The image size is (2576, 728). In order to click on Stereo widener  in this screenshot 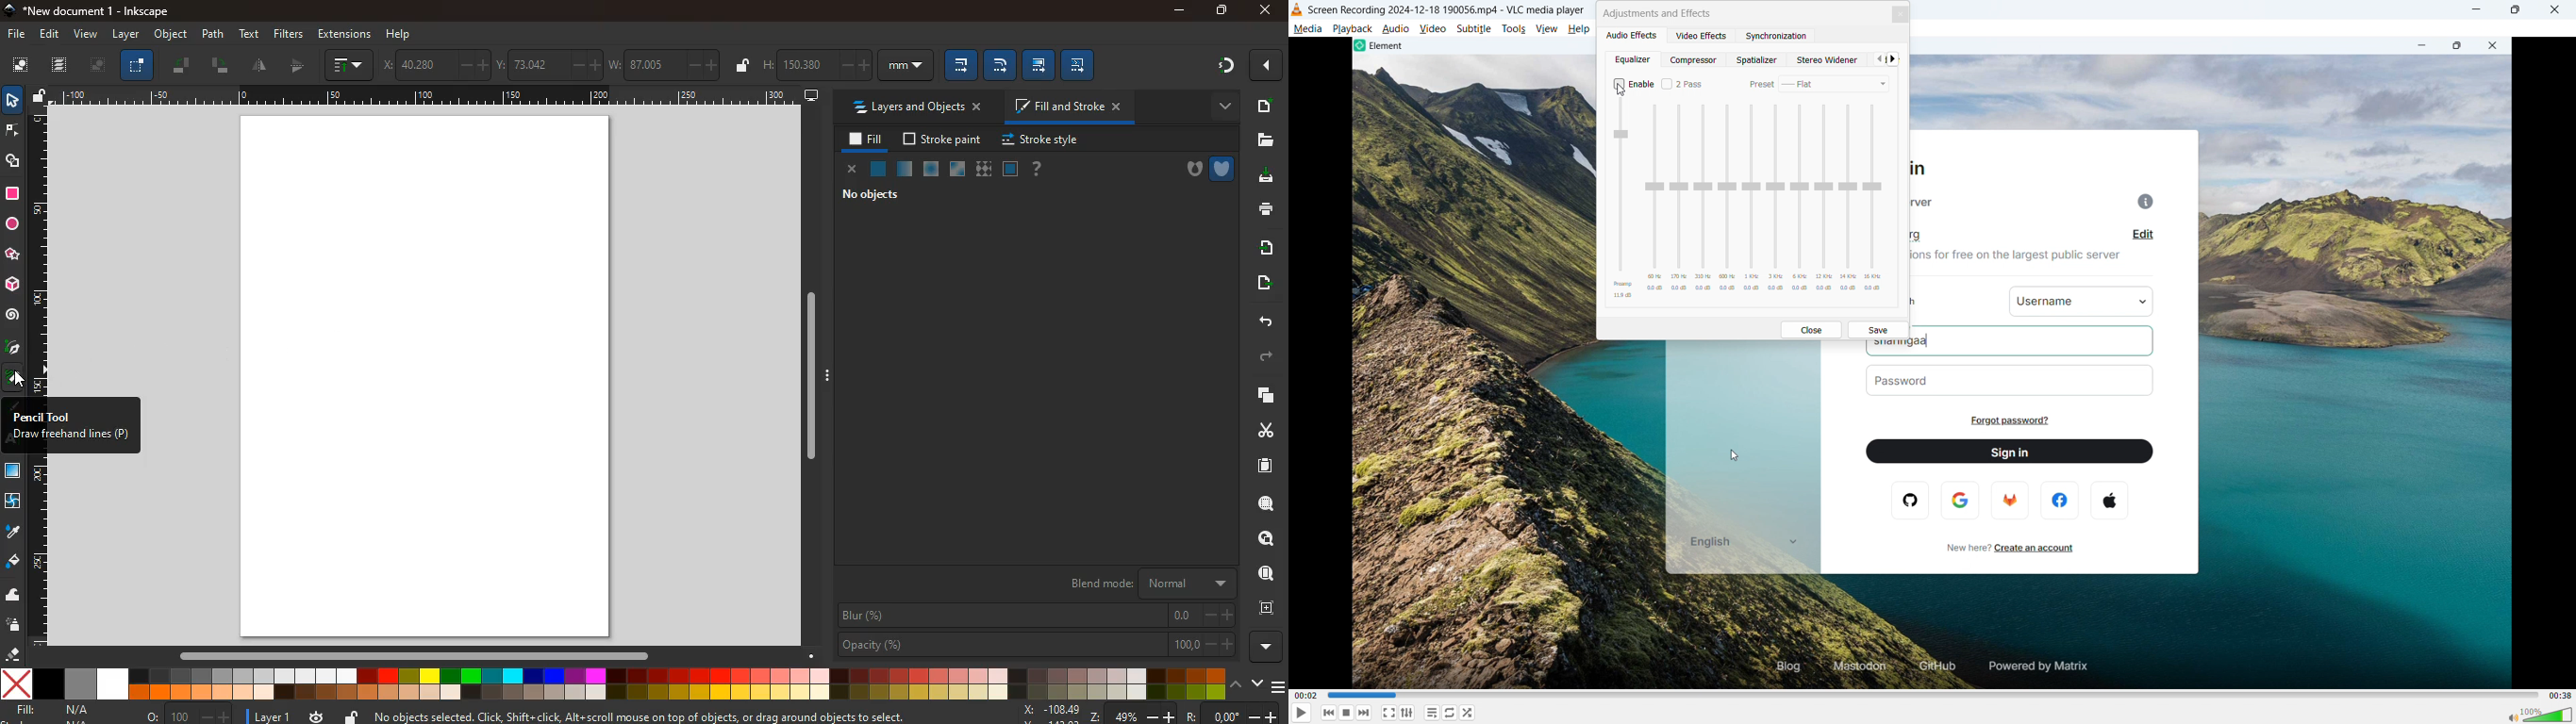, I will do `click(1828, 62)`.